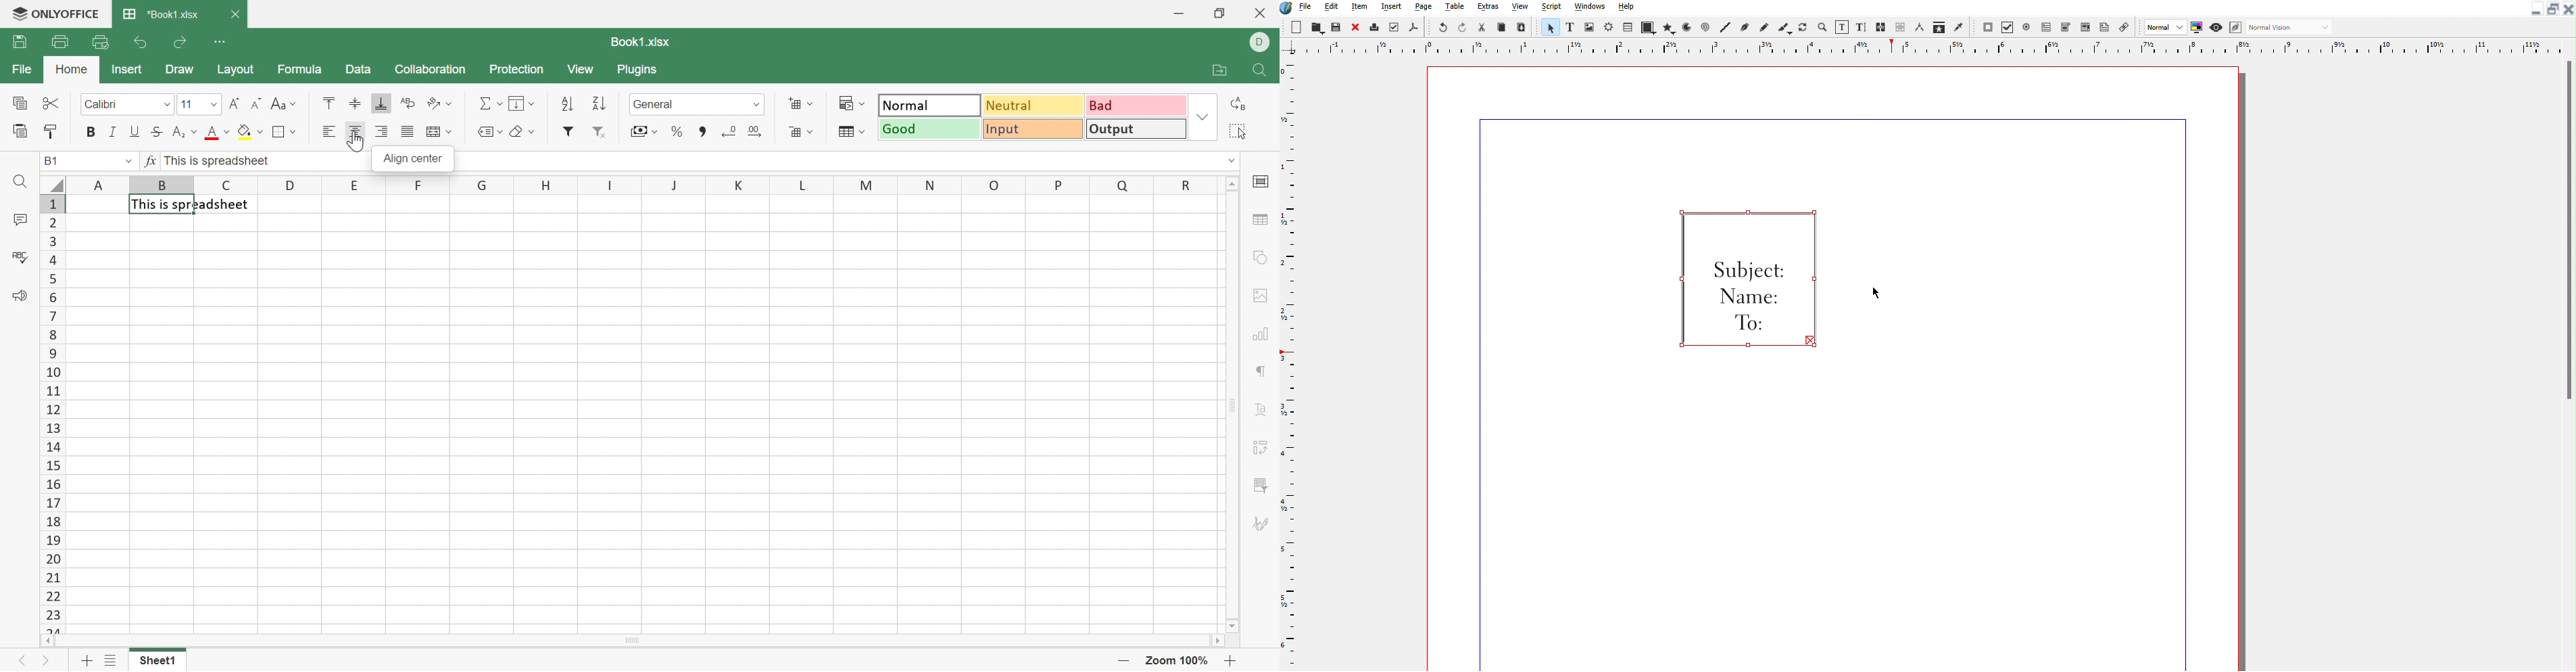  What do you see at coordinates (1262, 257) in the screenshot?
I see `shape settings` at bounding box center [1262, 257].